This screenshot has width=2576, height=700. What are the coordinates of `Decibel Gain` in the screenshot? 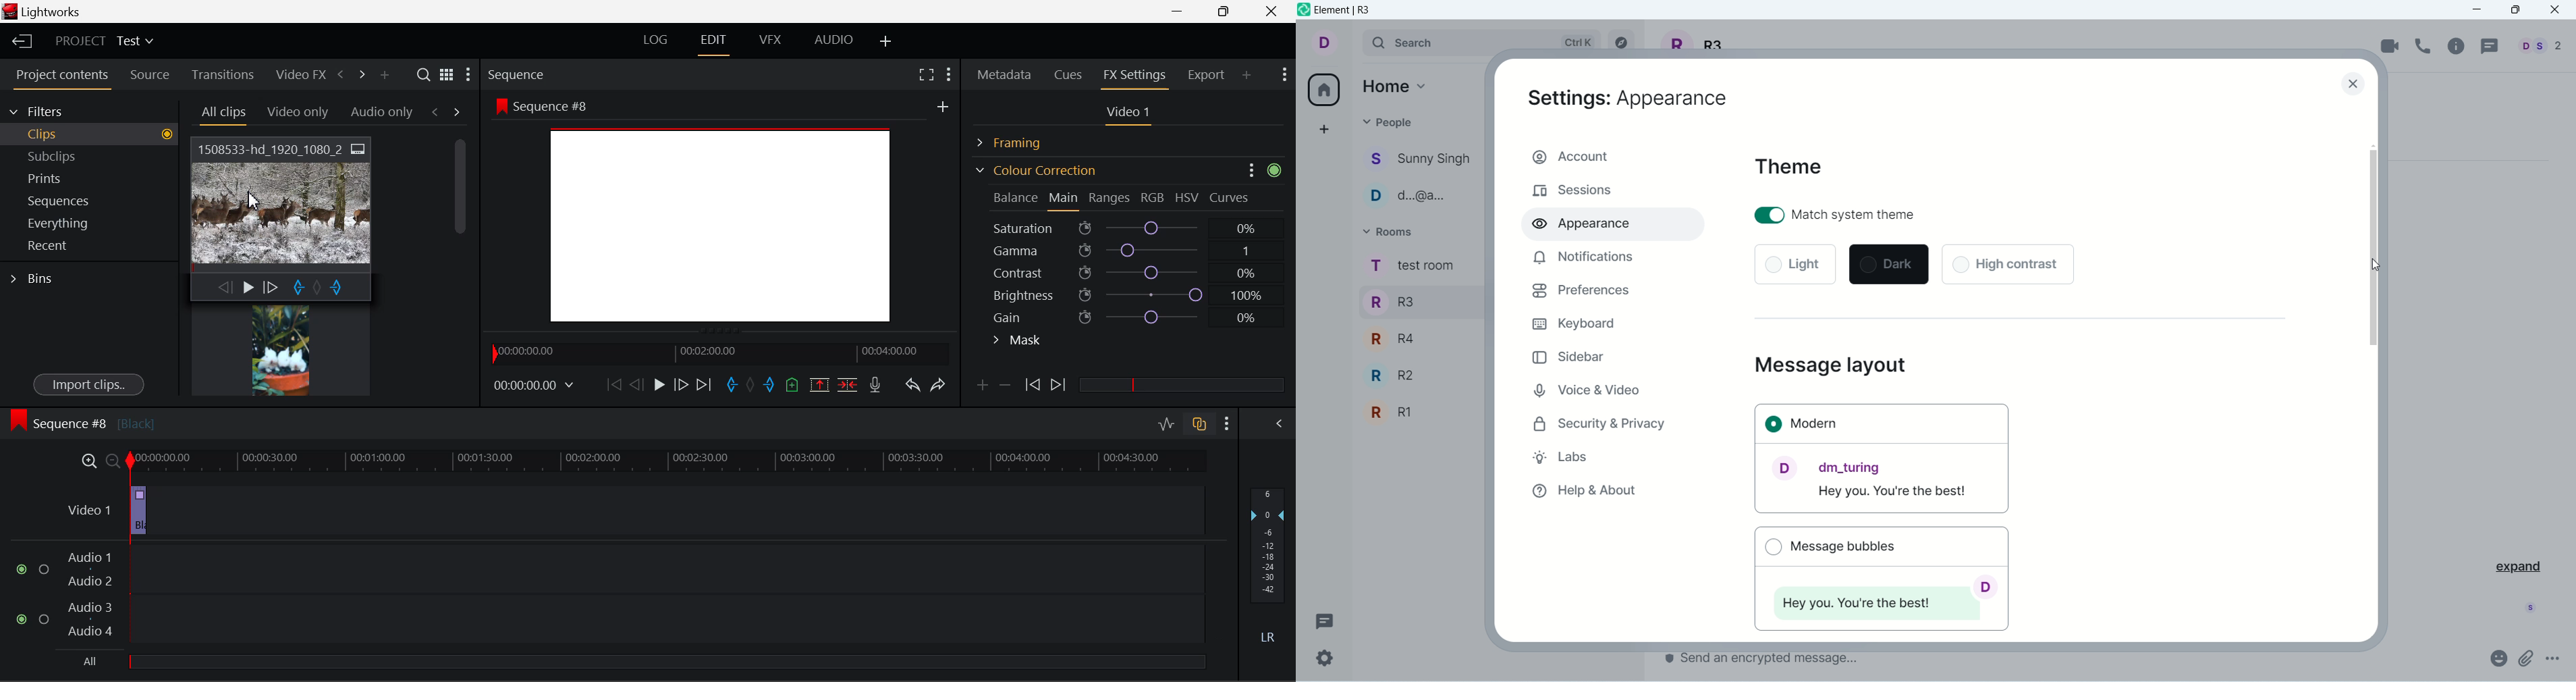 It's located at (1267, 569).